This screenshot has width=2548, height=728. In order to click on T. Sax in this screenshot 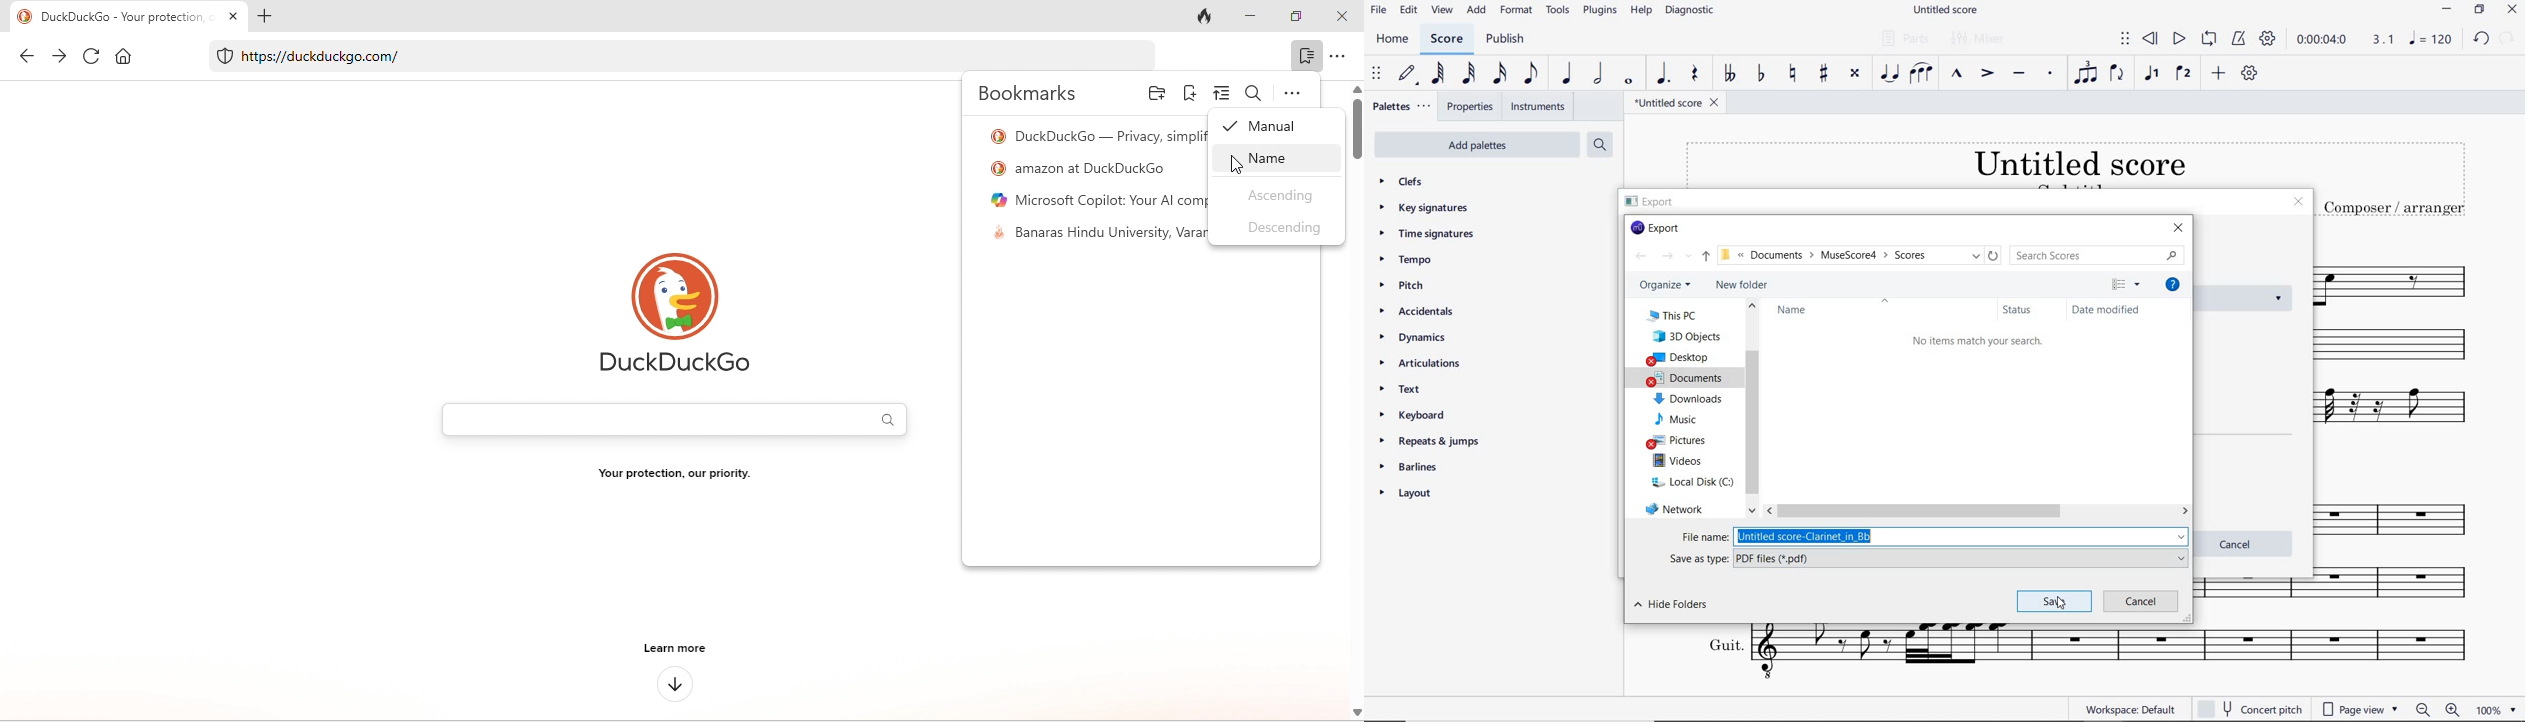, I will do `click(2399, 516)`.